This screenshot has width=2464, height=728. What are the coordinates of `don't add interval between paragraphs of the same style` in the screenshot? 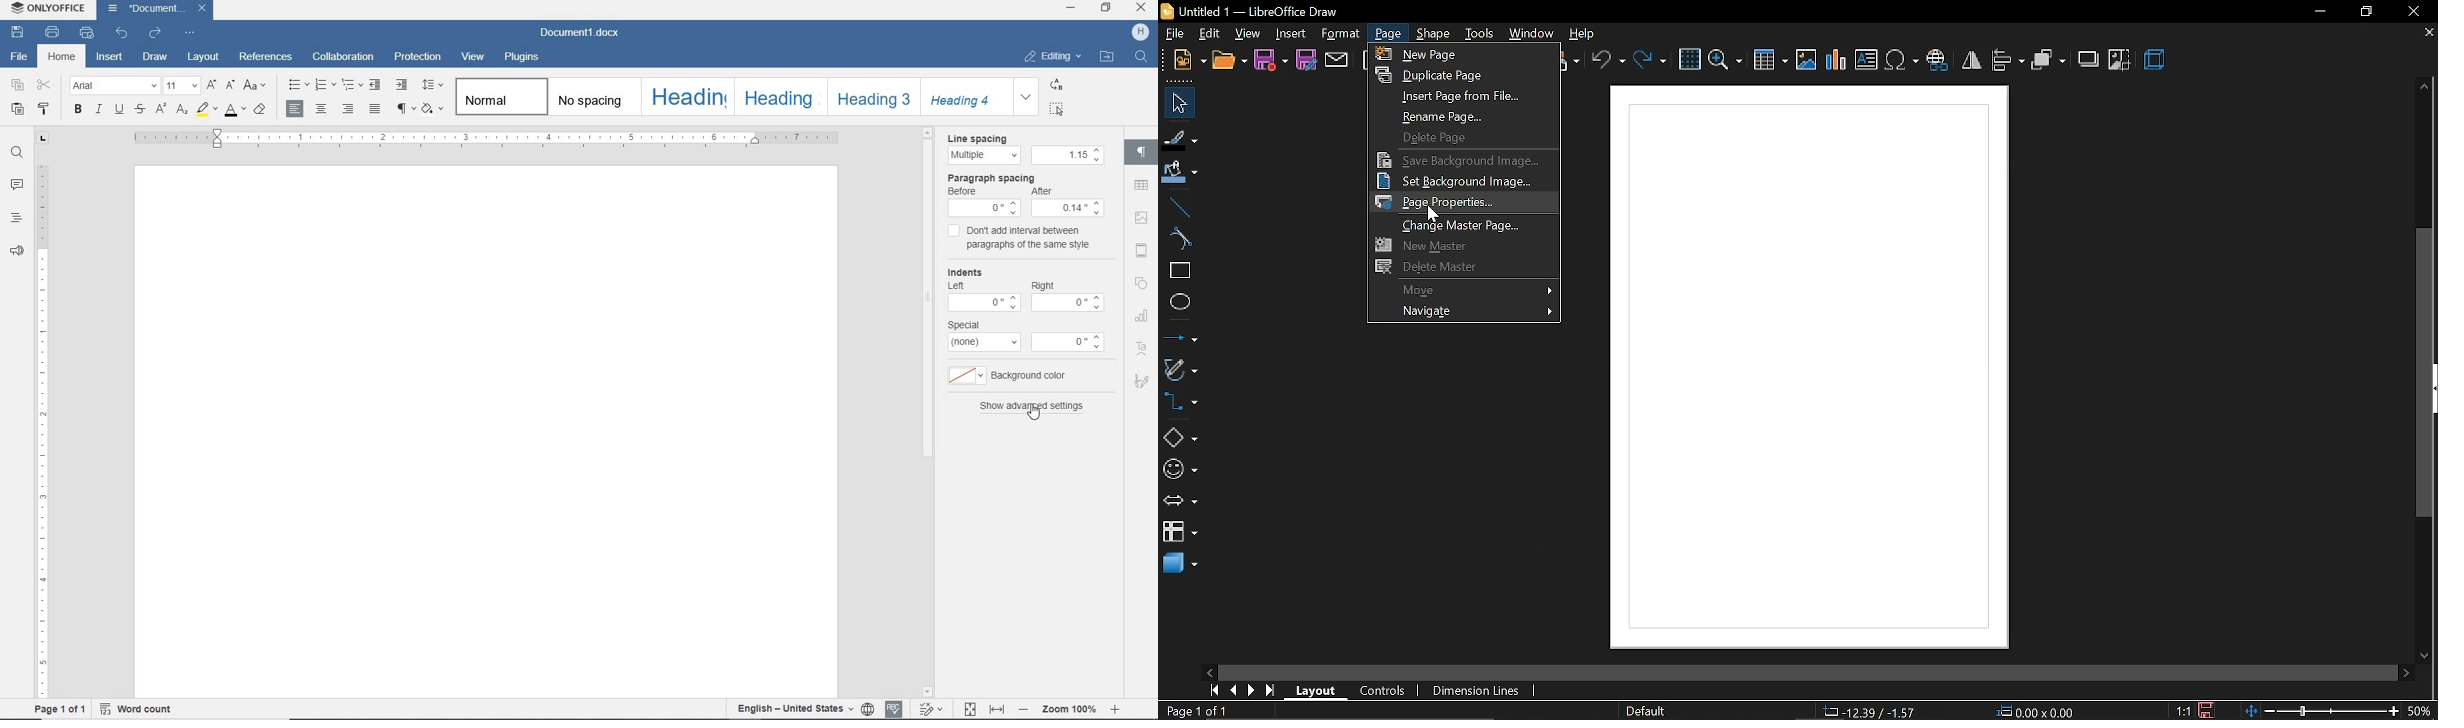 It's located at (1020, 239).